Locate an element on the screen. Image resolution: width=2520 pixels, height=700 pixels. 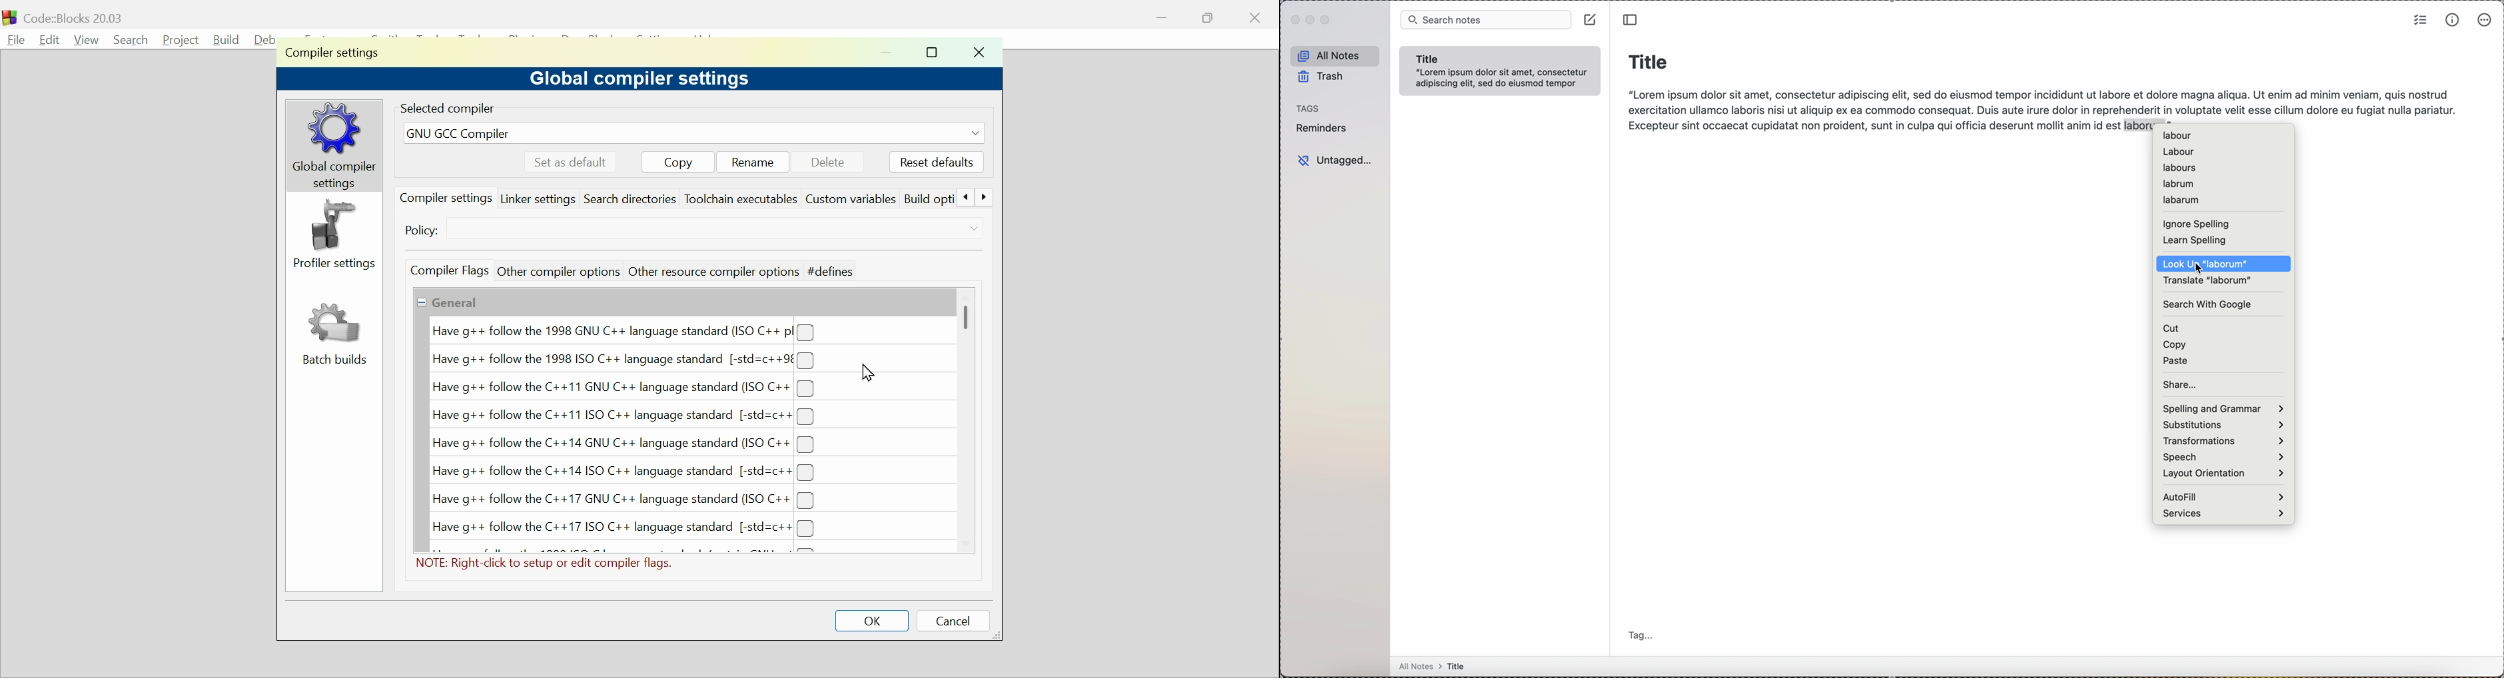
Vertical Scroll bar is located at coordinates (970, 316).